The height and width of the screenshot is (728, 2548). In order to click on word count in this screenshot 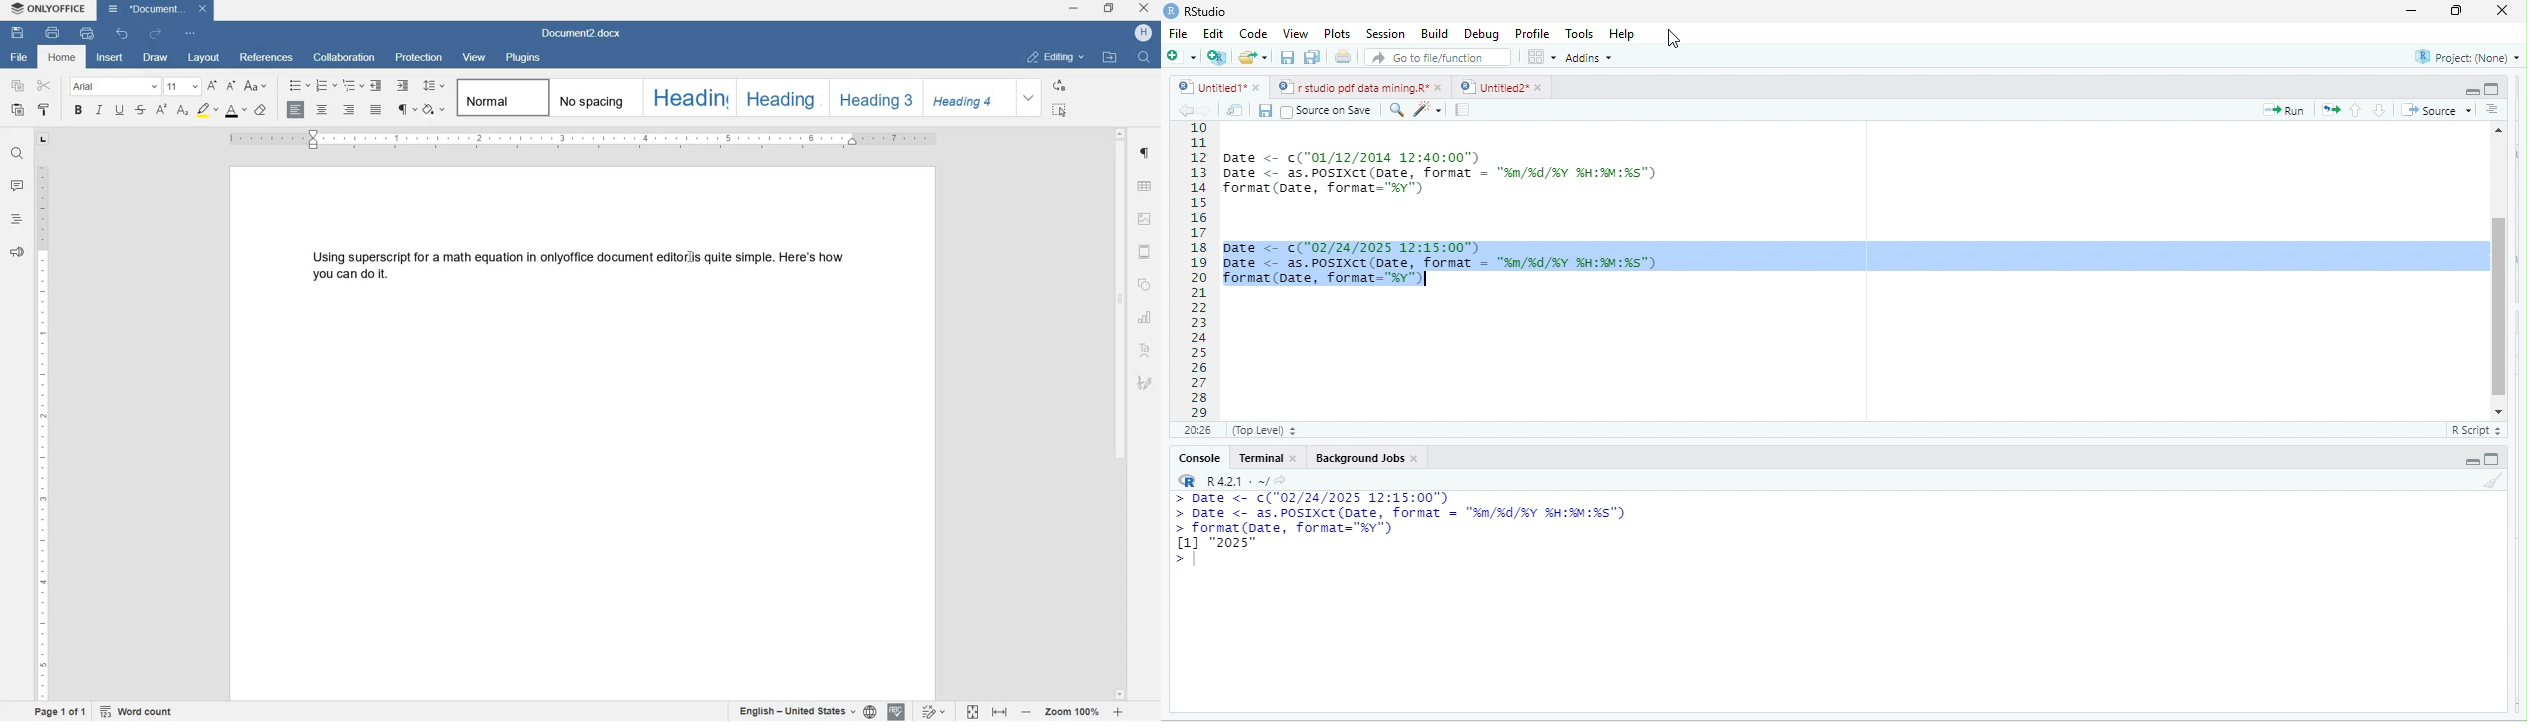, I will do `click(140, 712)`.